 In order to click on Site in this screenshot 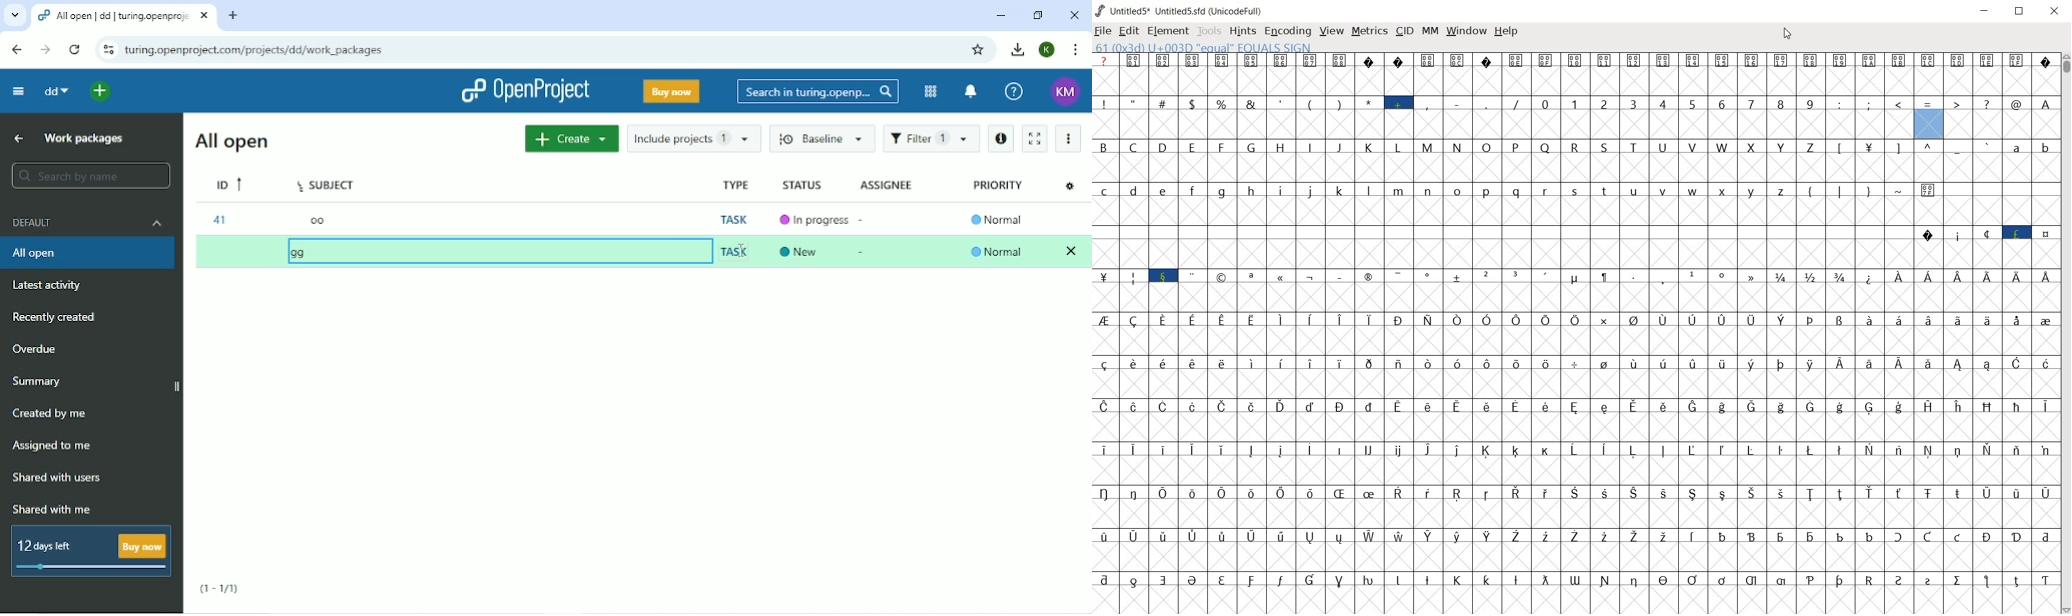, I will do `click(255, 51)`.